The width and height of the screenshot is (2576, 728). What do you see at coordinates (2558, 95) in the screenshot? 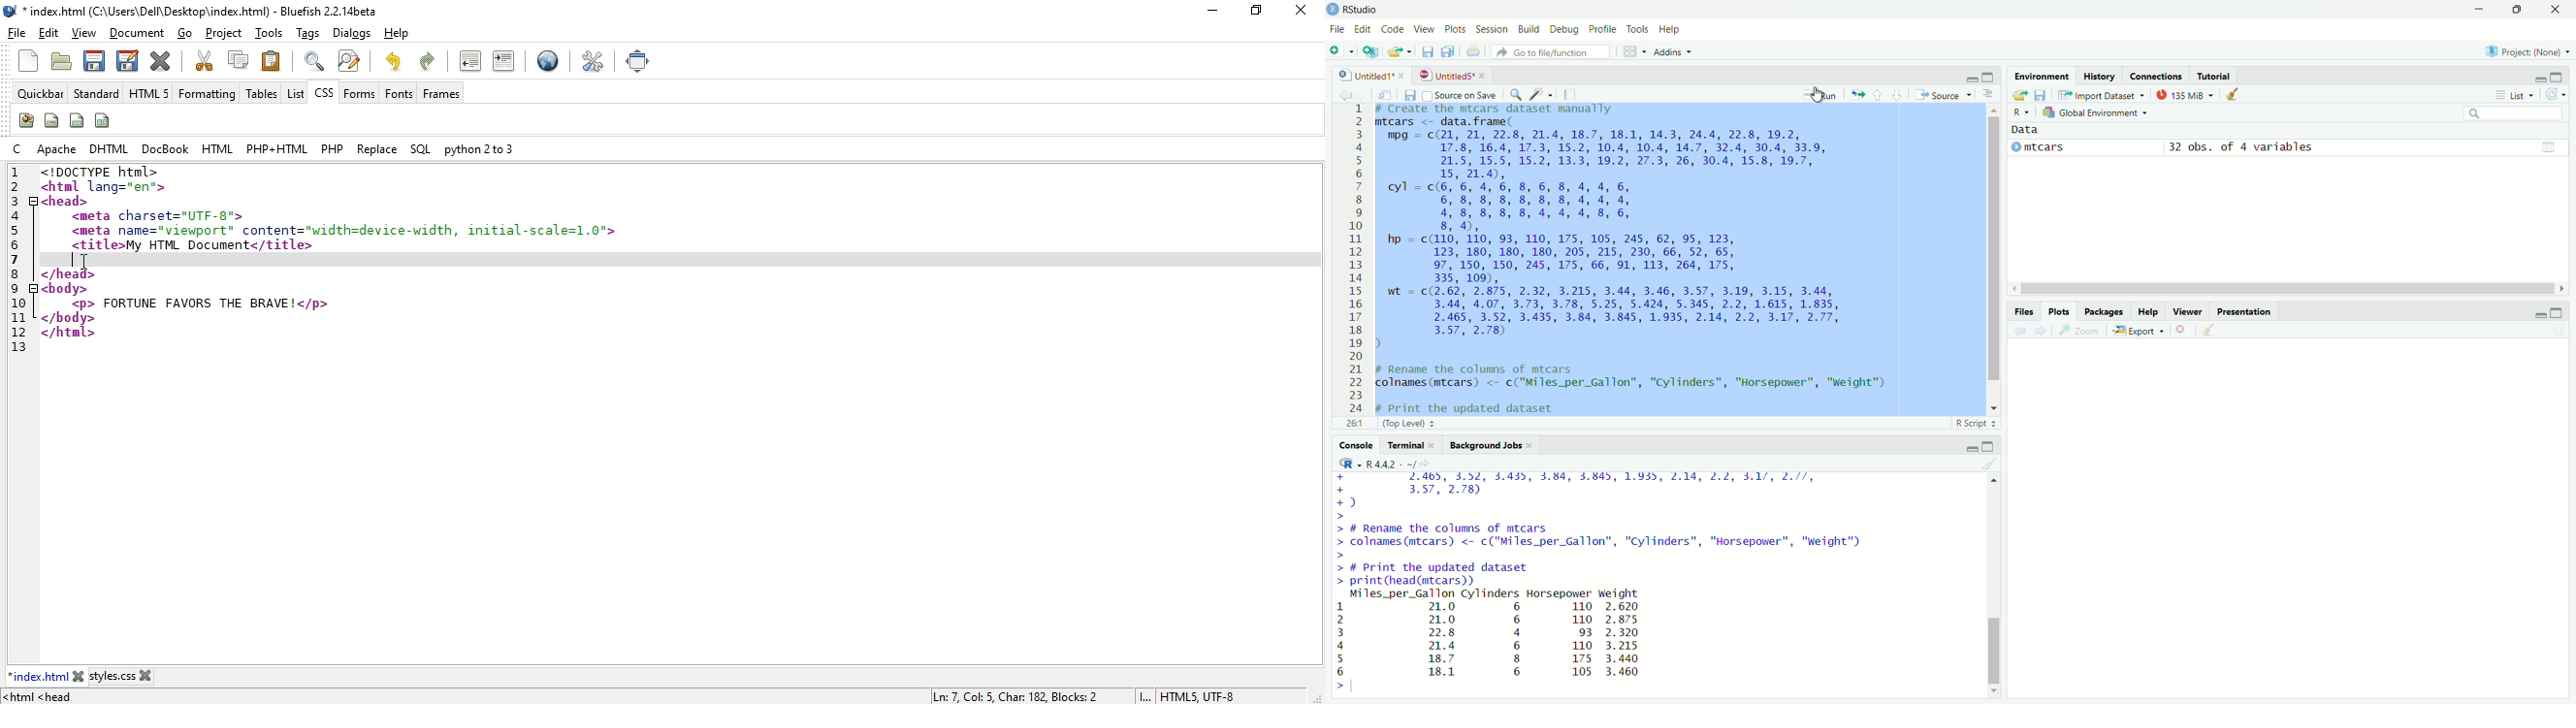
I see `refresh` at bounding box center [2558, 95].